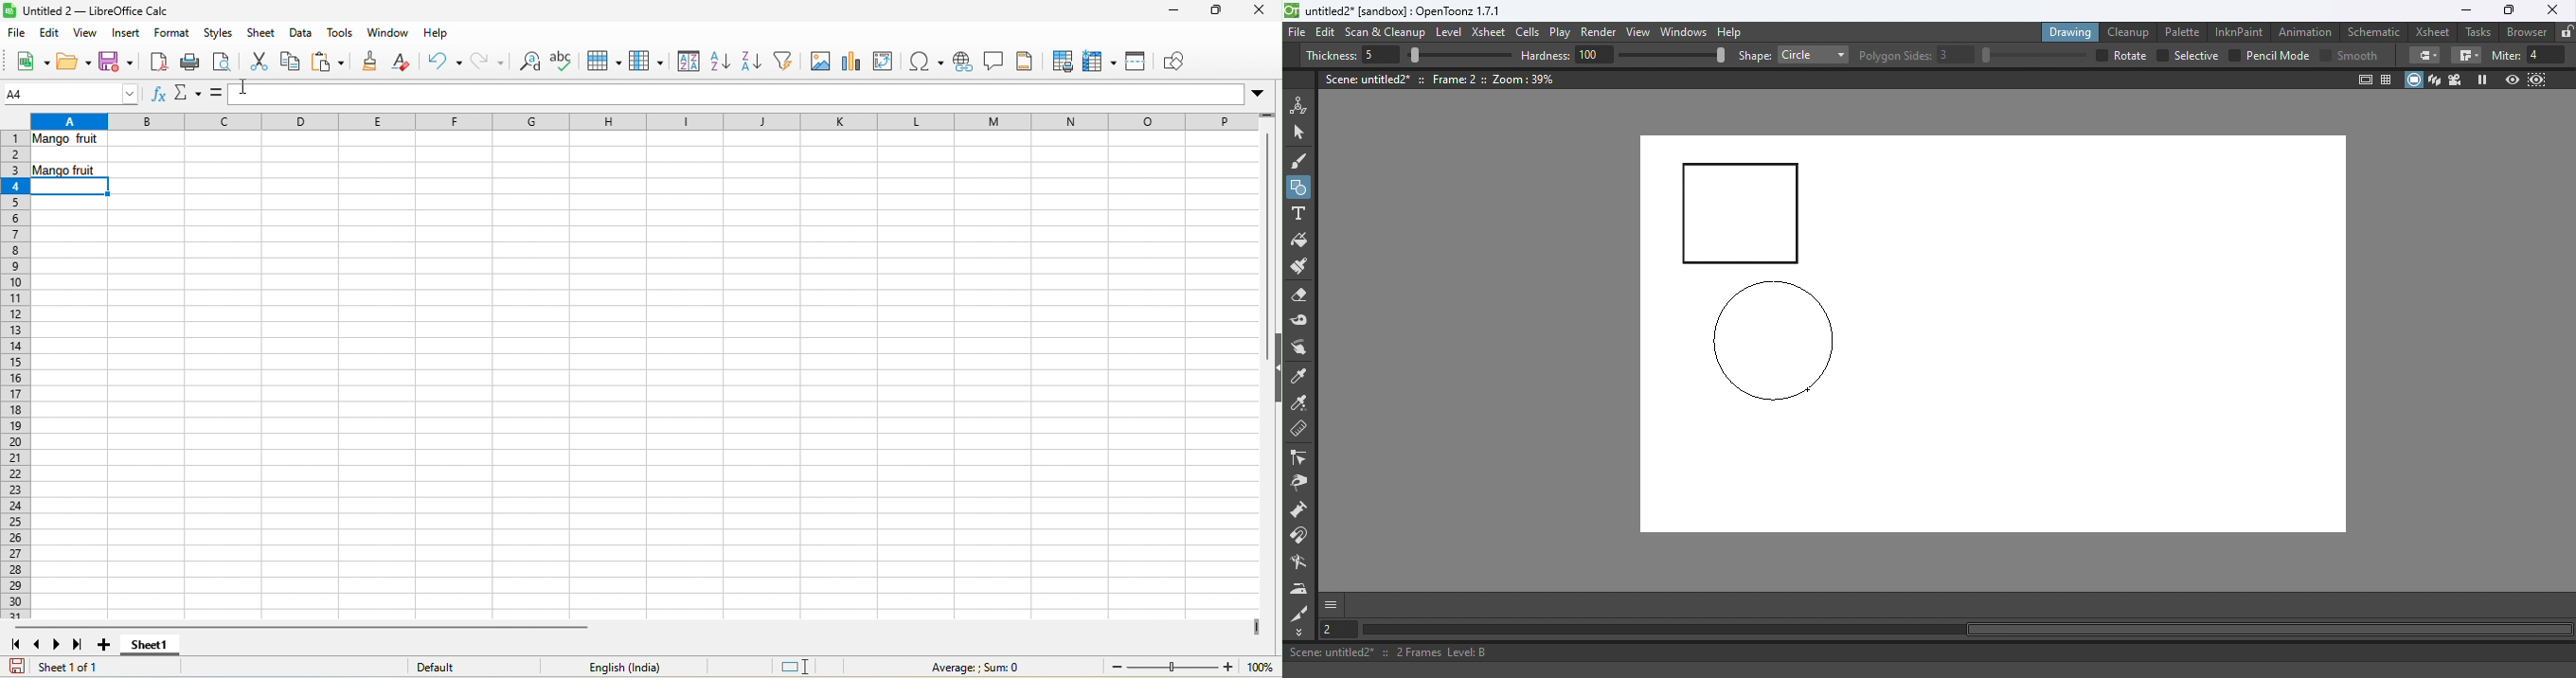 The image size is (2576, 700). I want to click on new, so click(29, 61).